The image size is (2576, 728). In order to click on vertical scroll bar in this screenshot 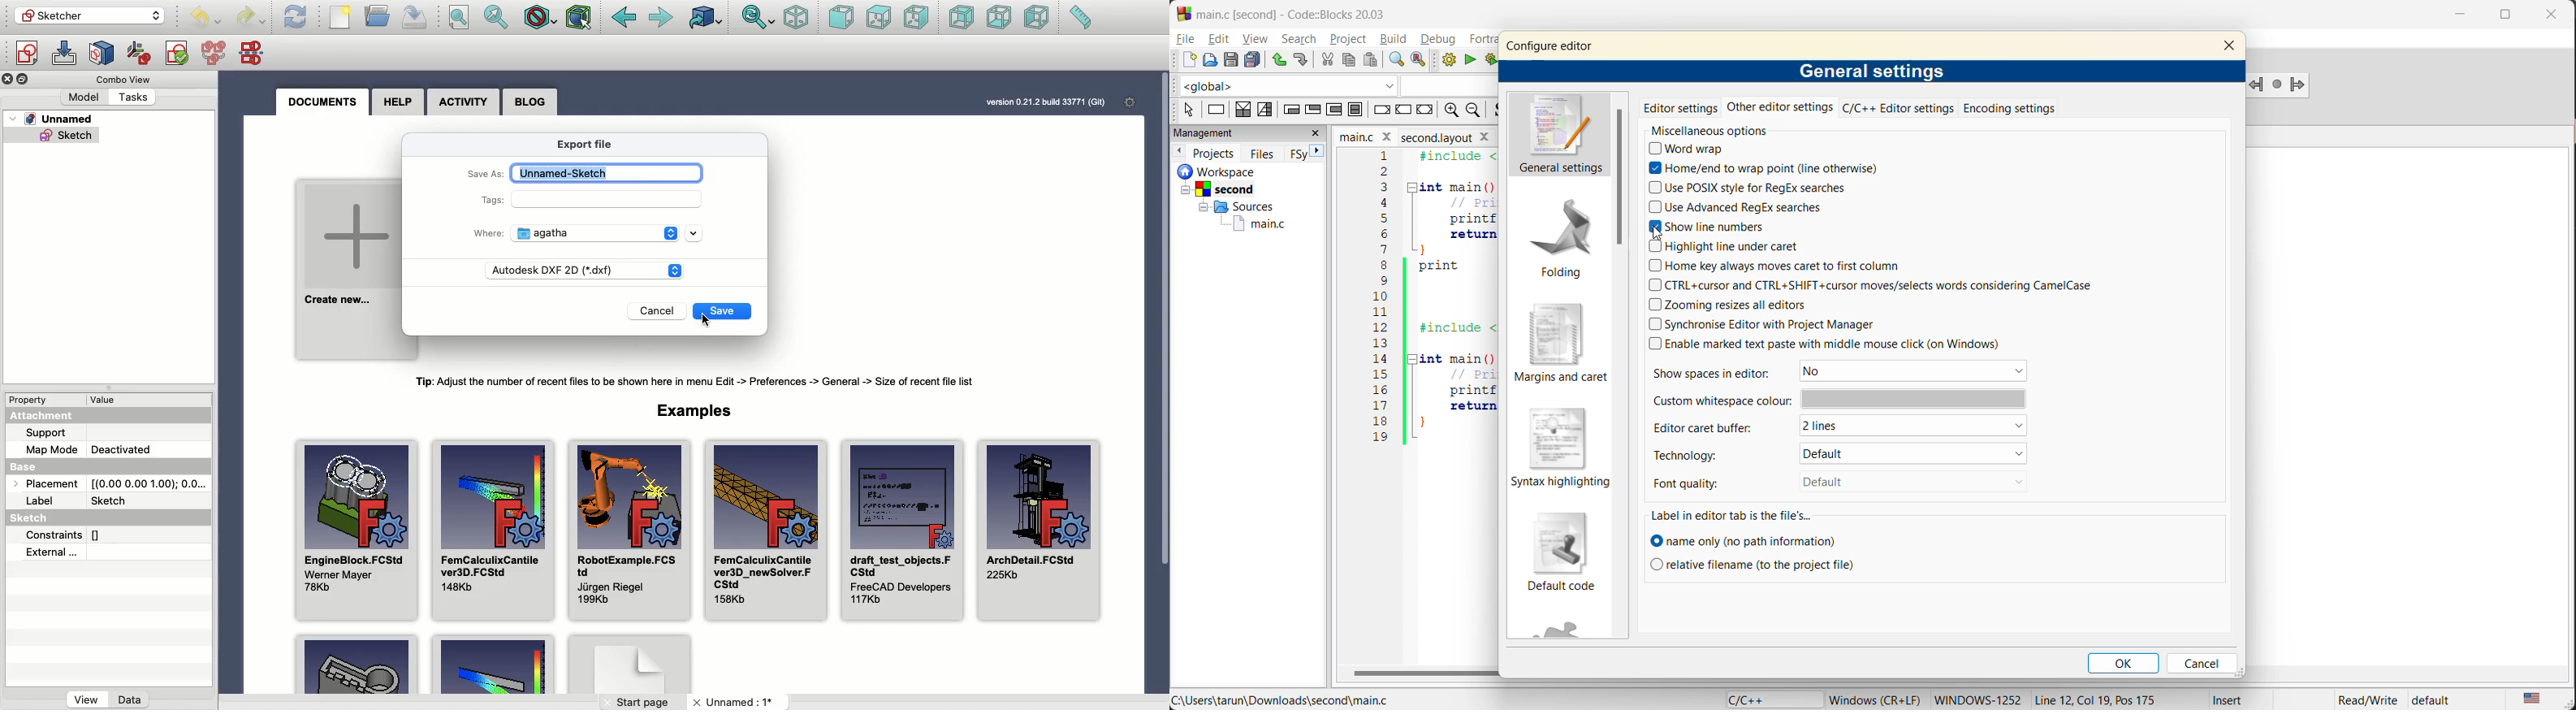, I will do `click(1618, 179)`.